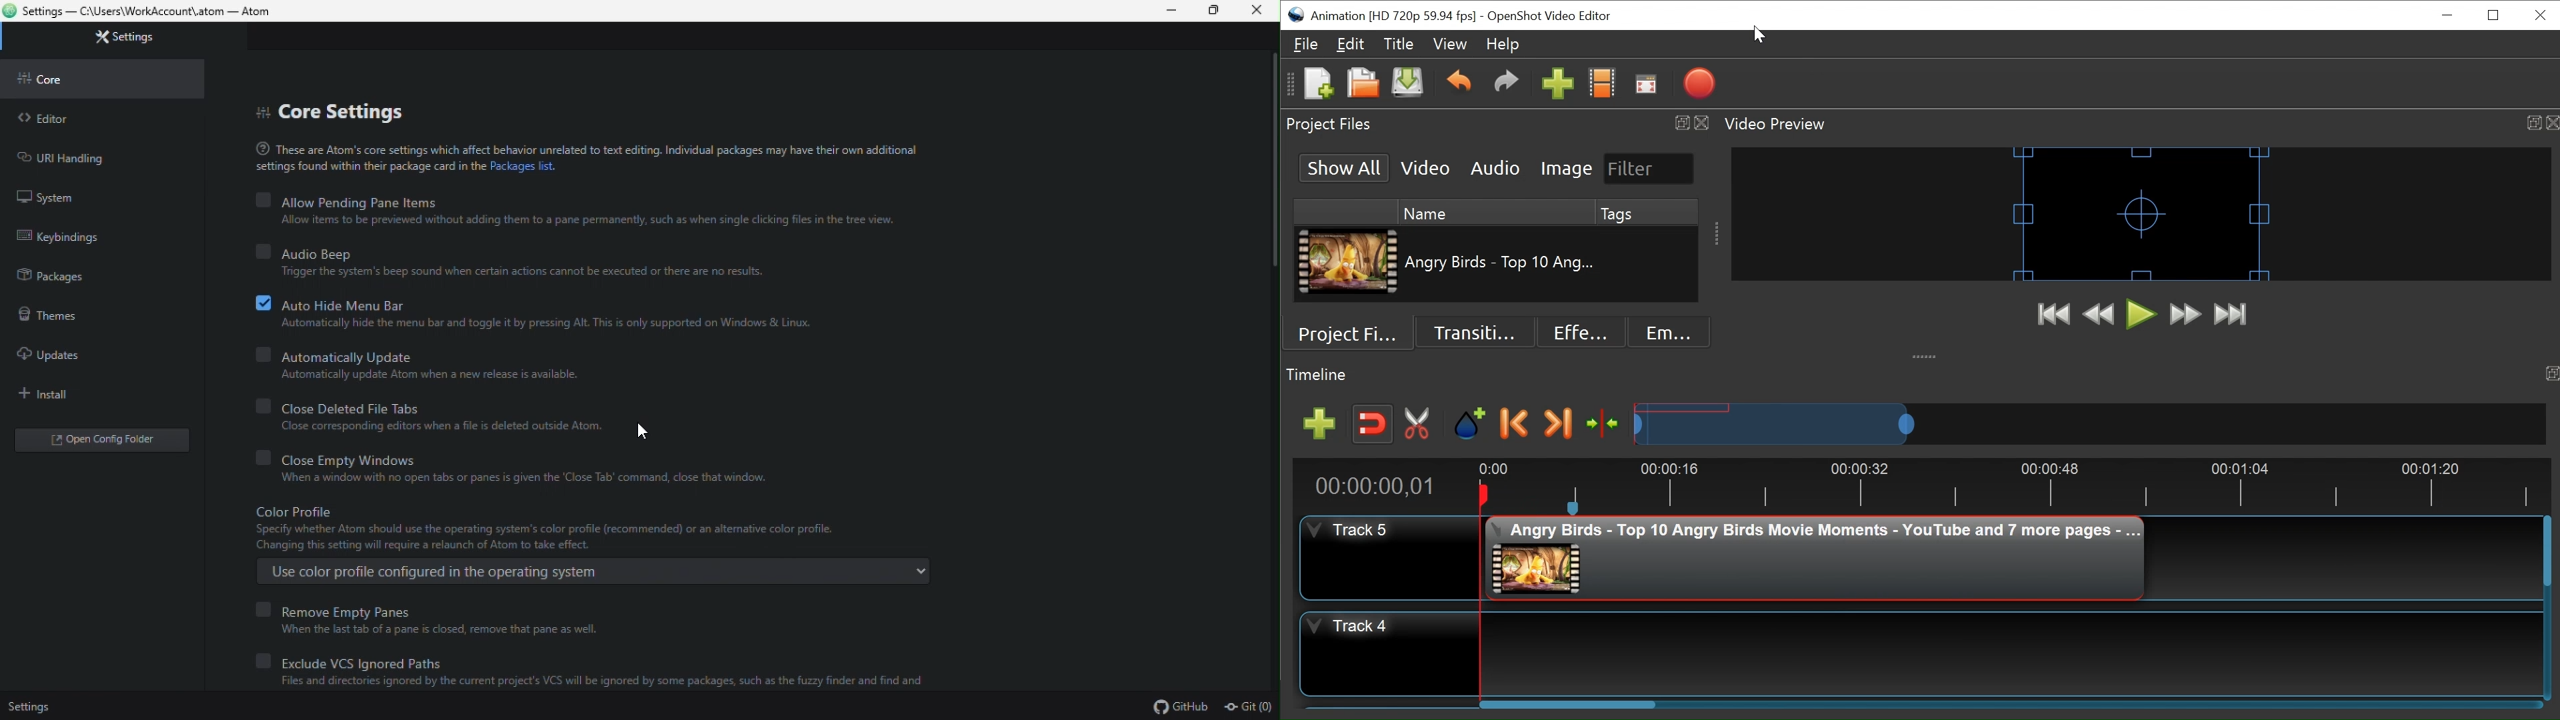  I want to click on ‘Automatically update Atom when a new release is available., so click(427, 375).